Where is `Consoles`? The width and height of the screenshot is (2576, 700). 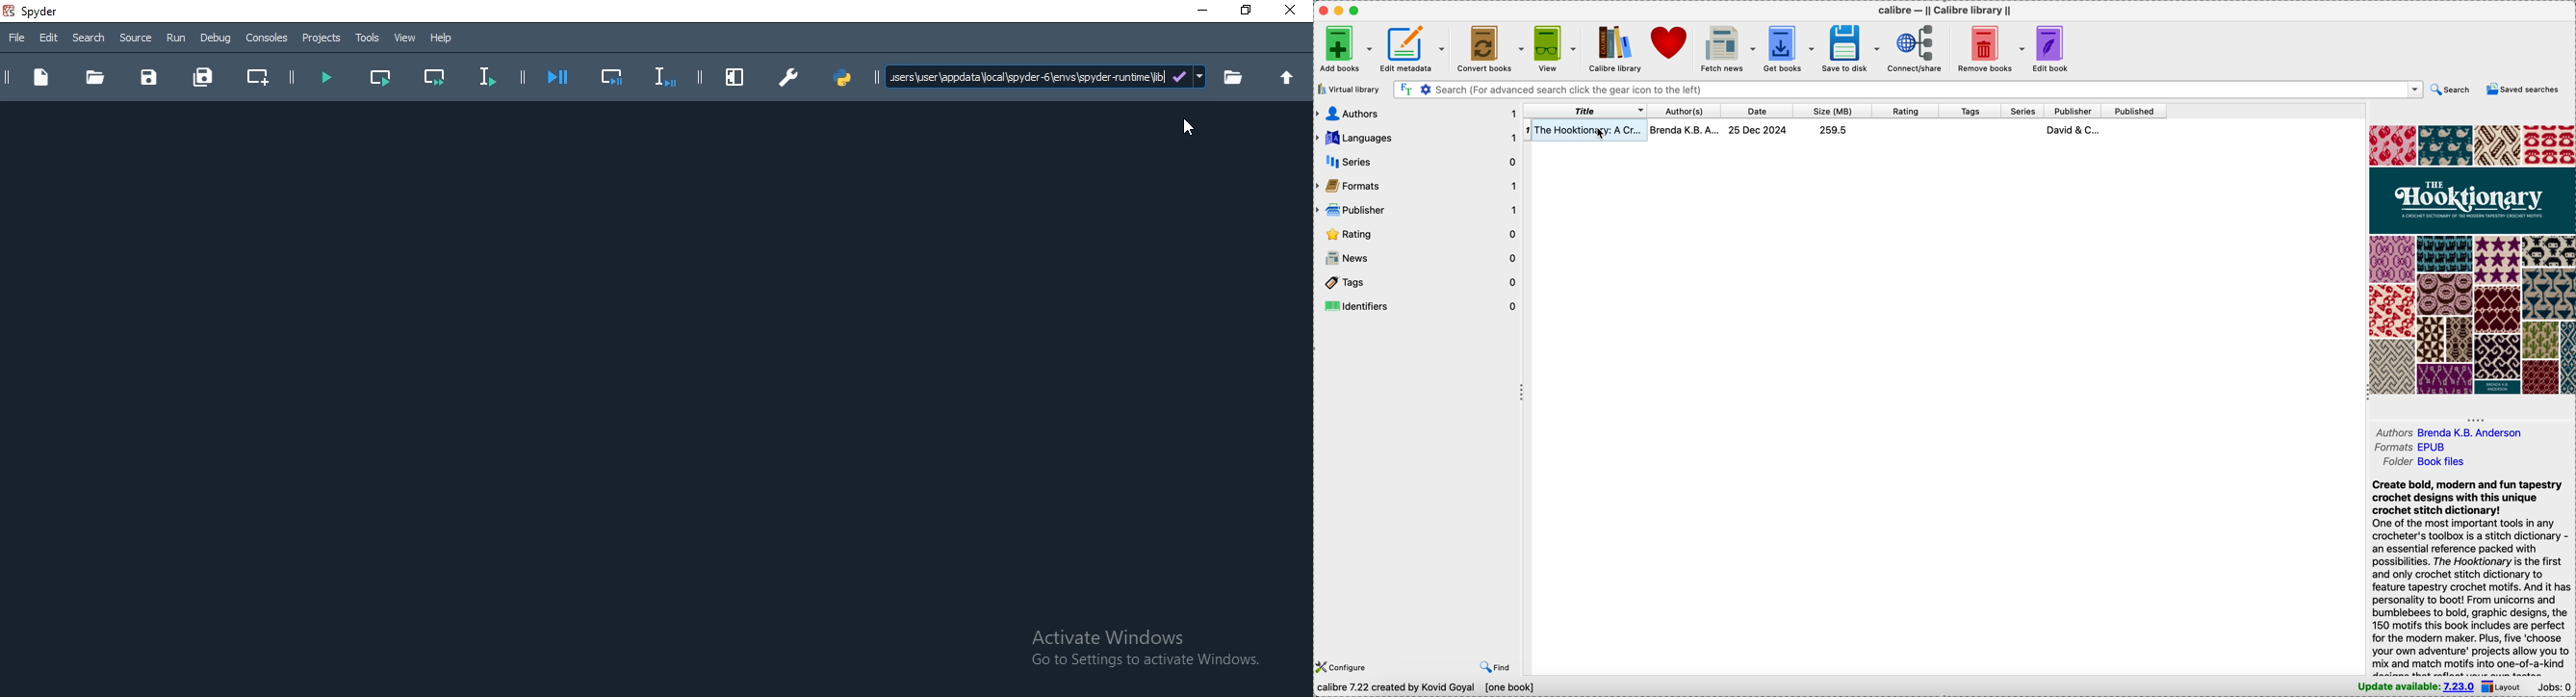
Consoles is located at coordinates (267, 39).